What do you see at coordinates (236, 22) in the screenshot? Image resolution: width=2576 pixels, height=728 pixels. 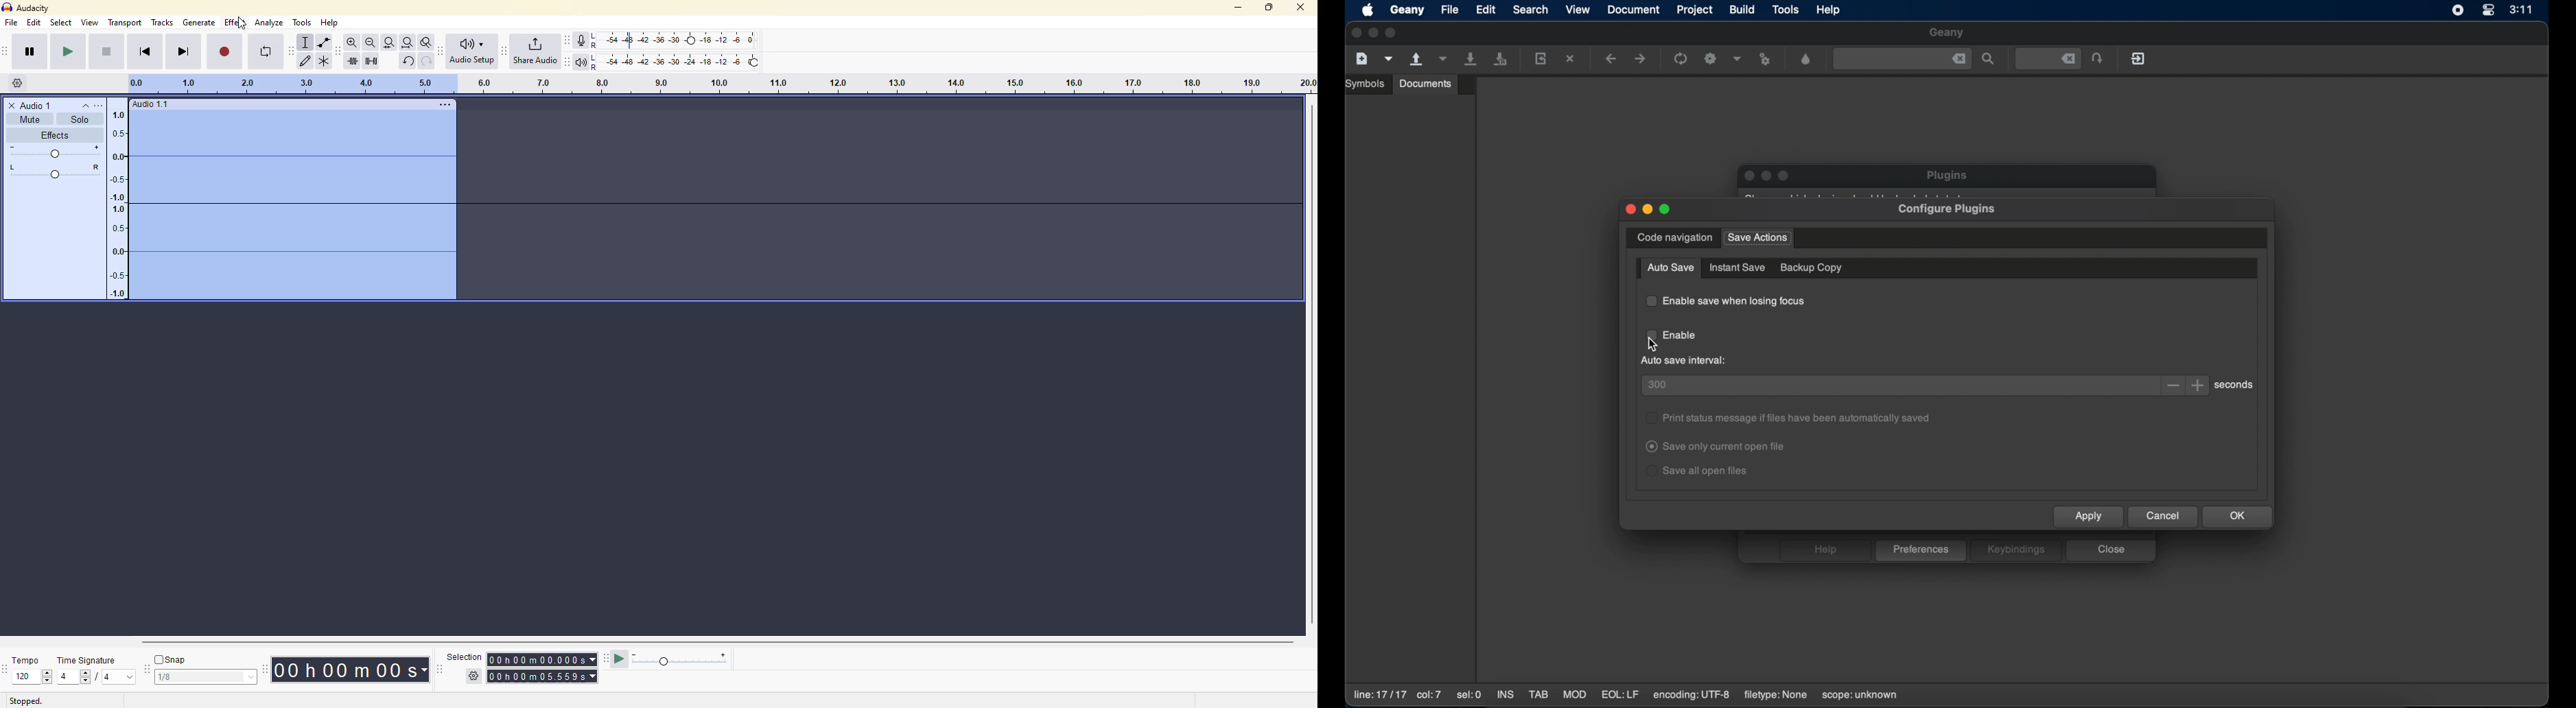 I see `effect` at bounding box center [236, 22].